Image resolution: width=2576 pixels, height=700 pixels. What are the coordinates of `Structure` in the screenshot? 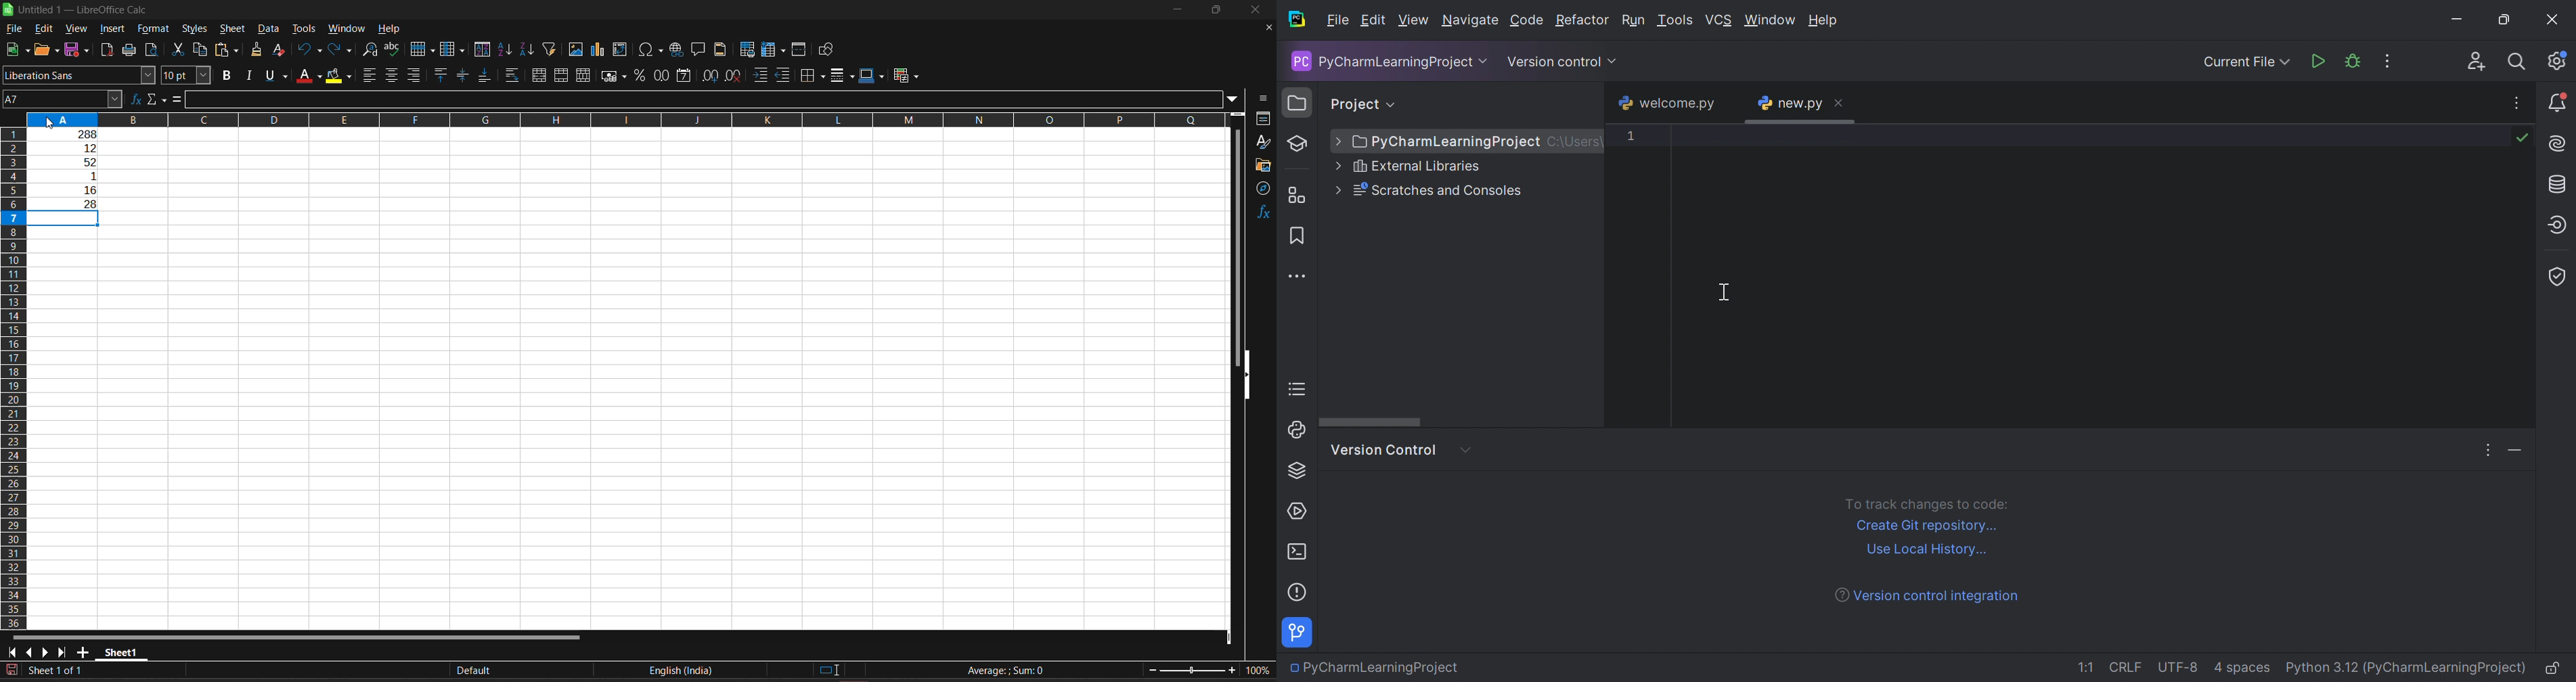 It's located at (1301, 196).